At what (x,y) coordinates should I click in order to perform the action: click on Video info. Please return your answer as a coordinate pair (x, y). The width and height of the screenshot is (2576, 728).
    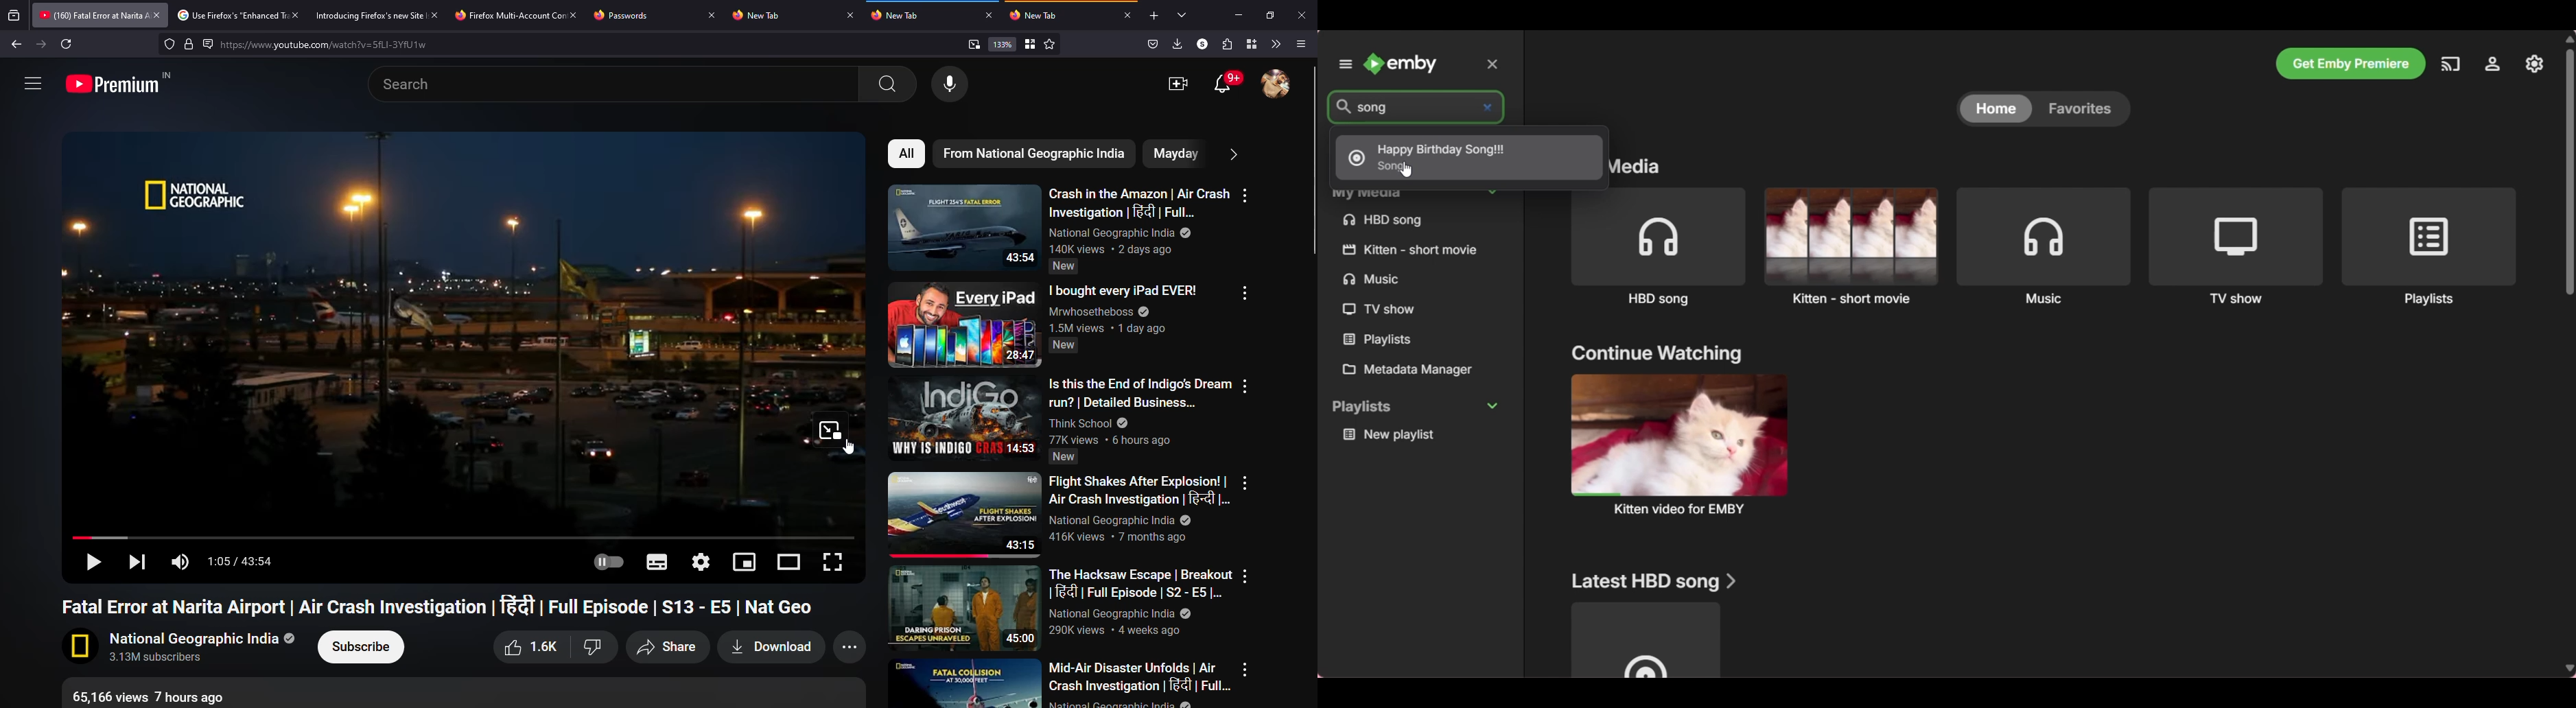
    Looking at the image, I should click on (156, 696).